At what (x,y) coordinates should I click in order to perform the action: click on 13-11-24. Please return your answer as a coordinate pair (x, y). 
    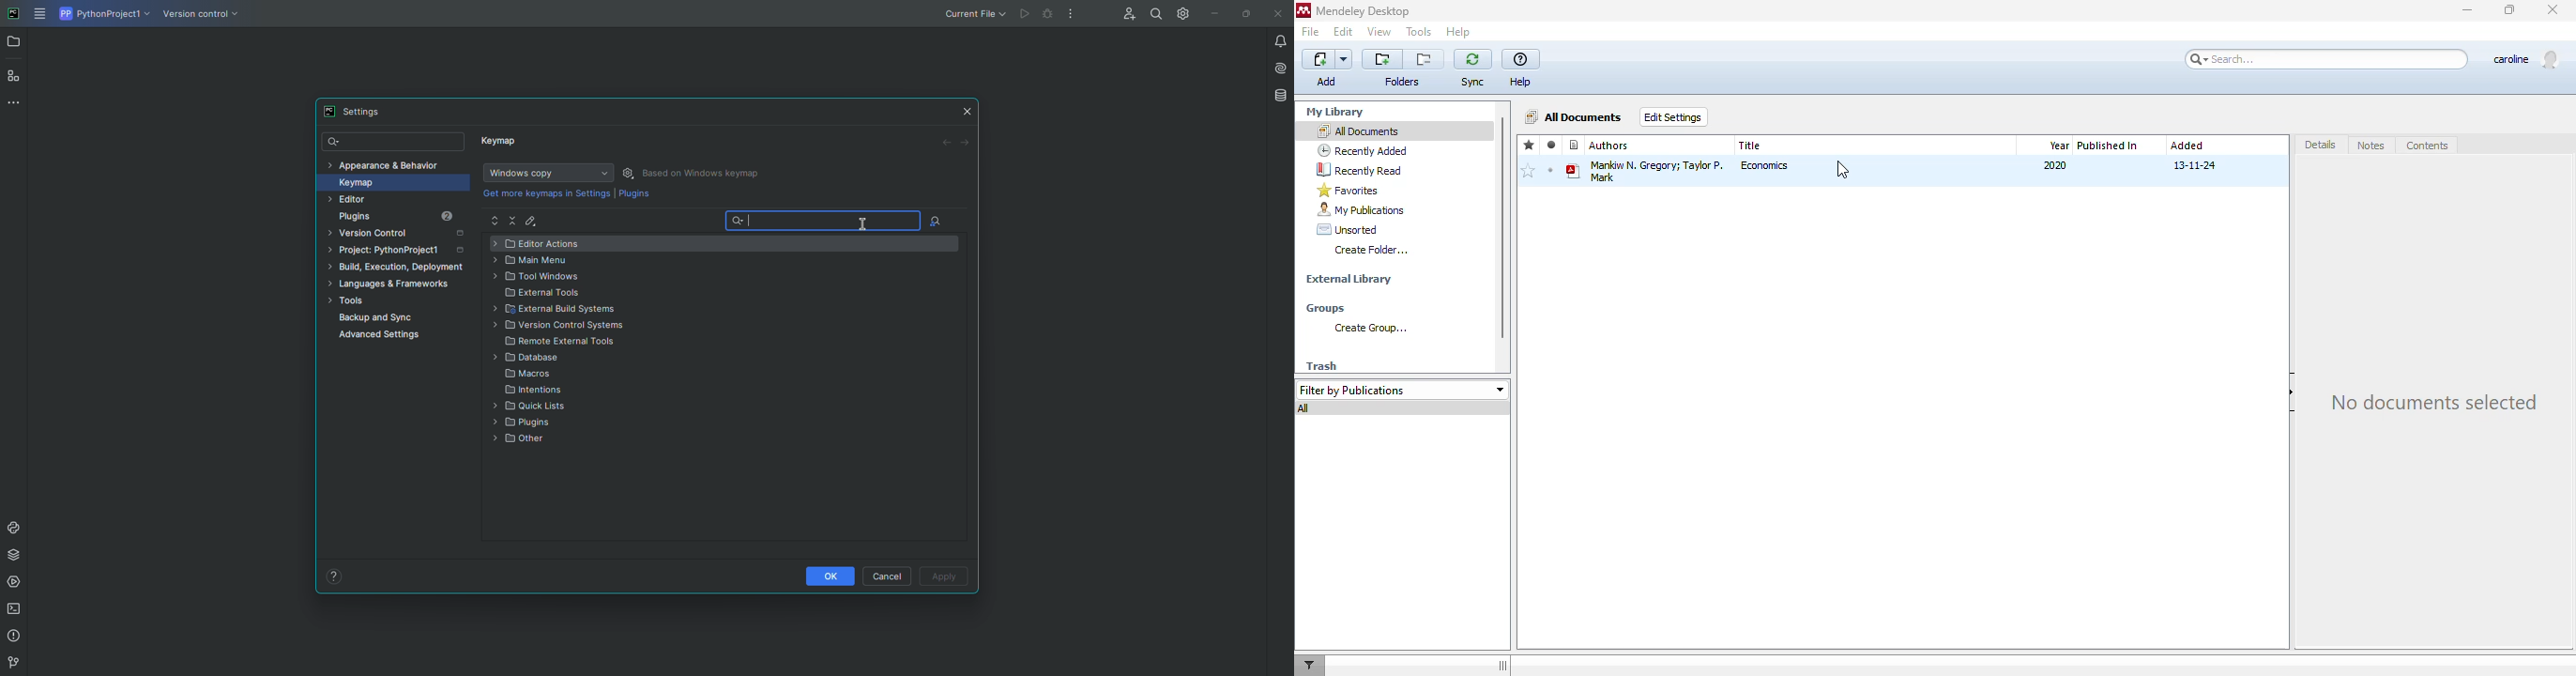
    Looking at the image, I should click on (2197, 166).